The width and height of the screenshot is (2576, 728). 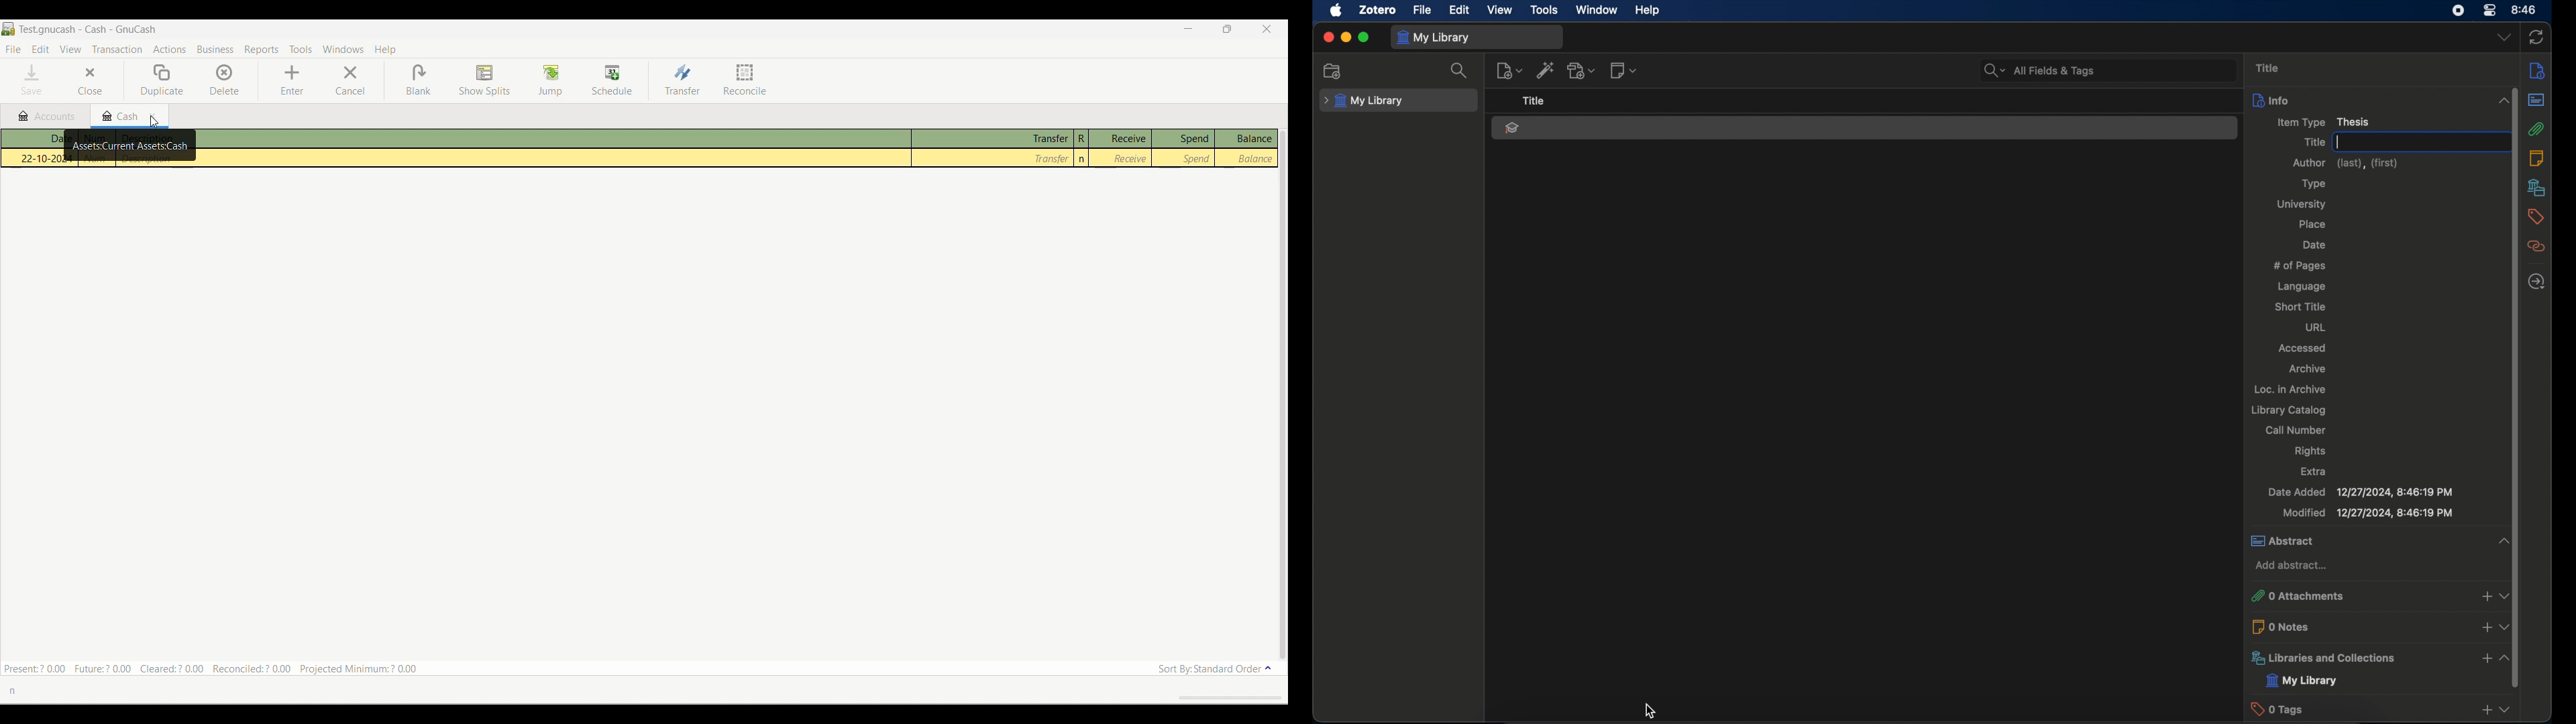 What do you see at coordinates (2302, 287) in the screenshot?
I see `language` at bounding box center [2302, 287].